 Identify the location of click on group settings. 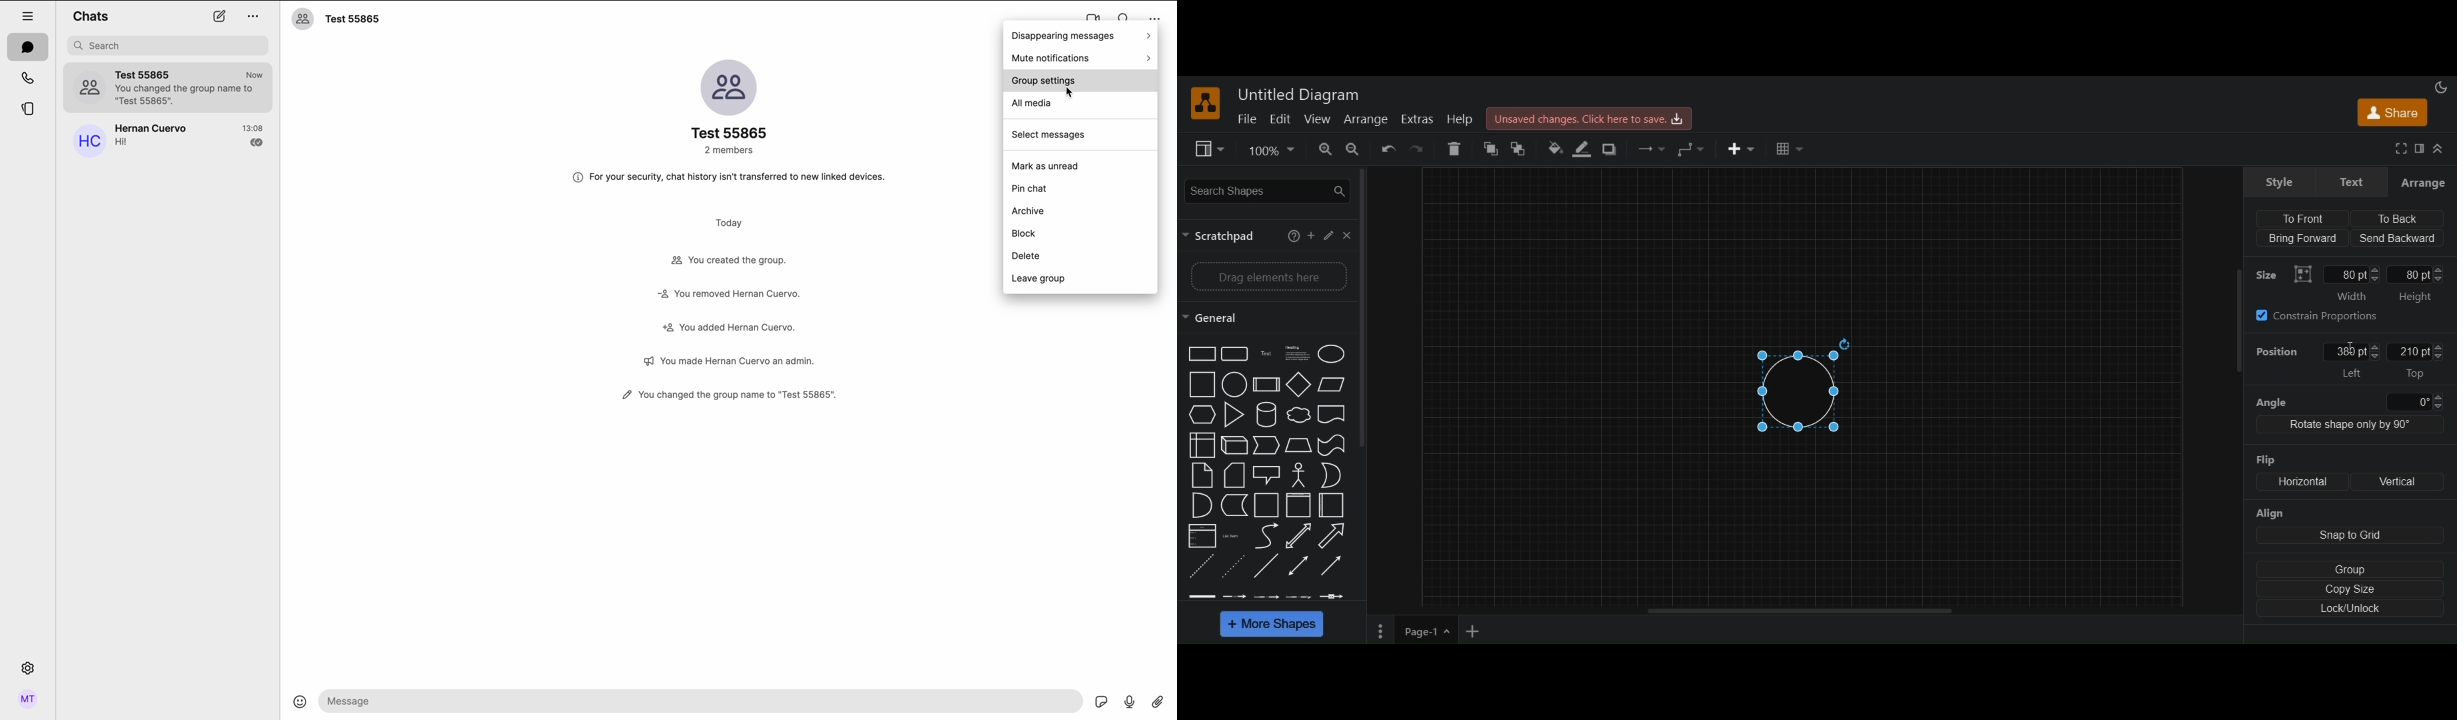
(1081, 82).